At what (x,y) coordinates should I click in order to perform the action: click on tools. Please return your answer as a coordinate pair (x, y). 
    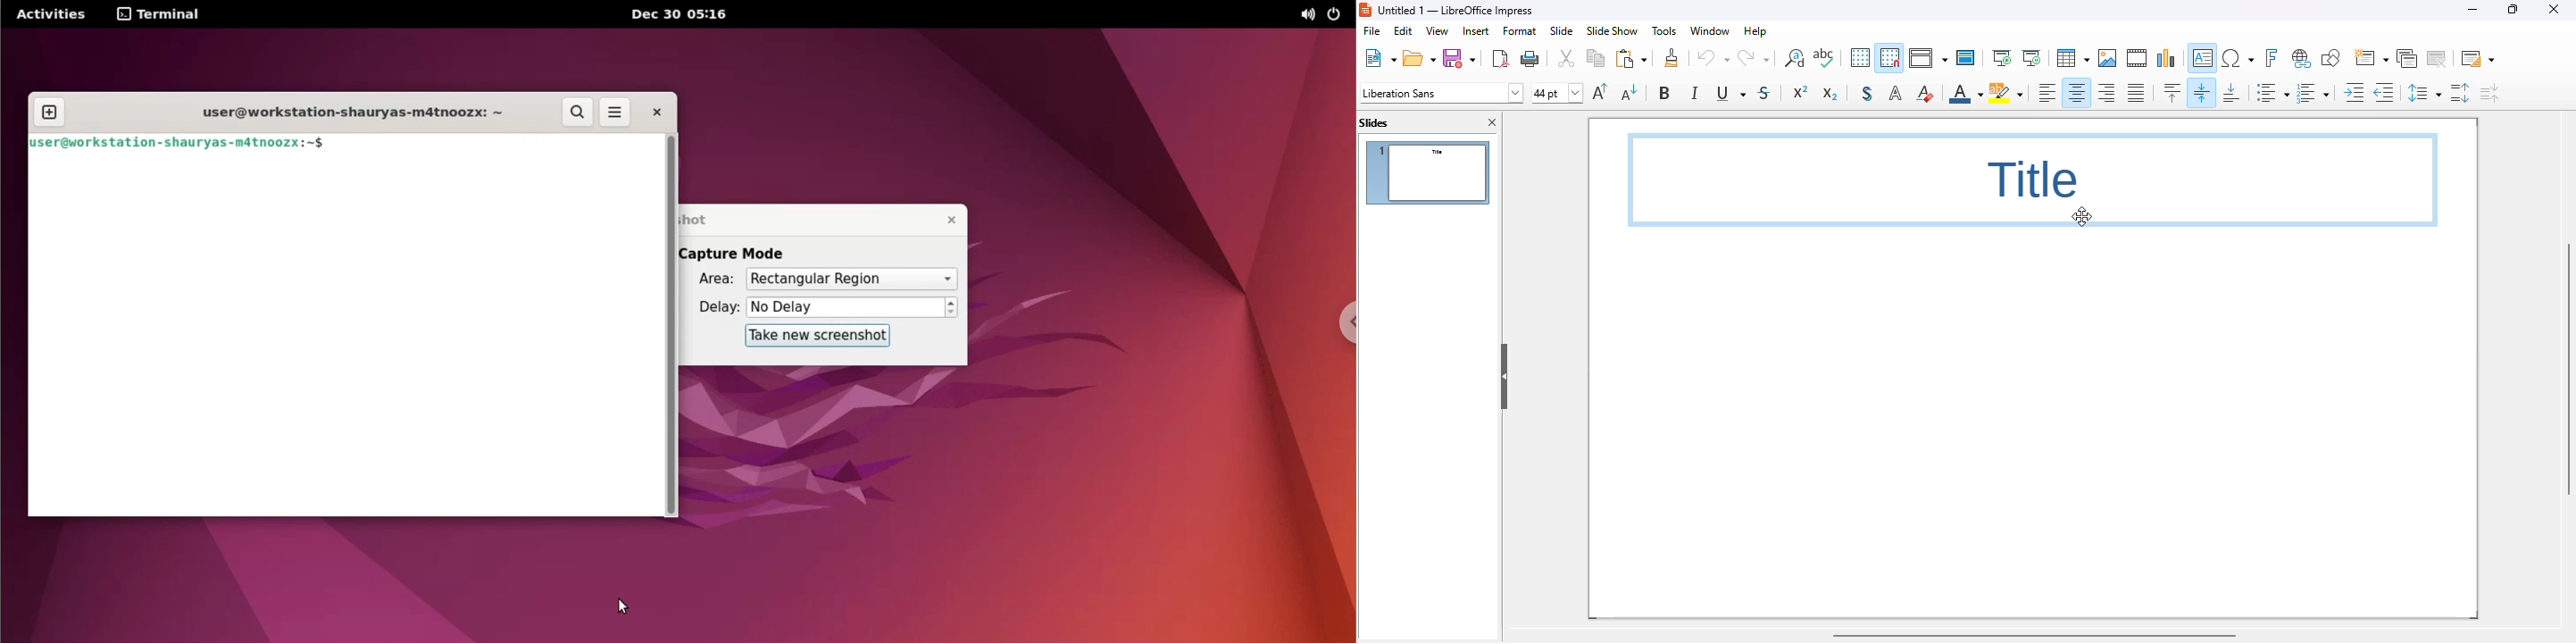
    Looking at the image, I should click on (1664, 31).